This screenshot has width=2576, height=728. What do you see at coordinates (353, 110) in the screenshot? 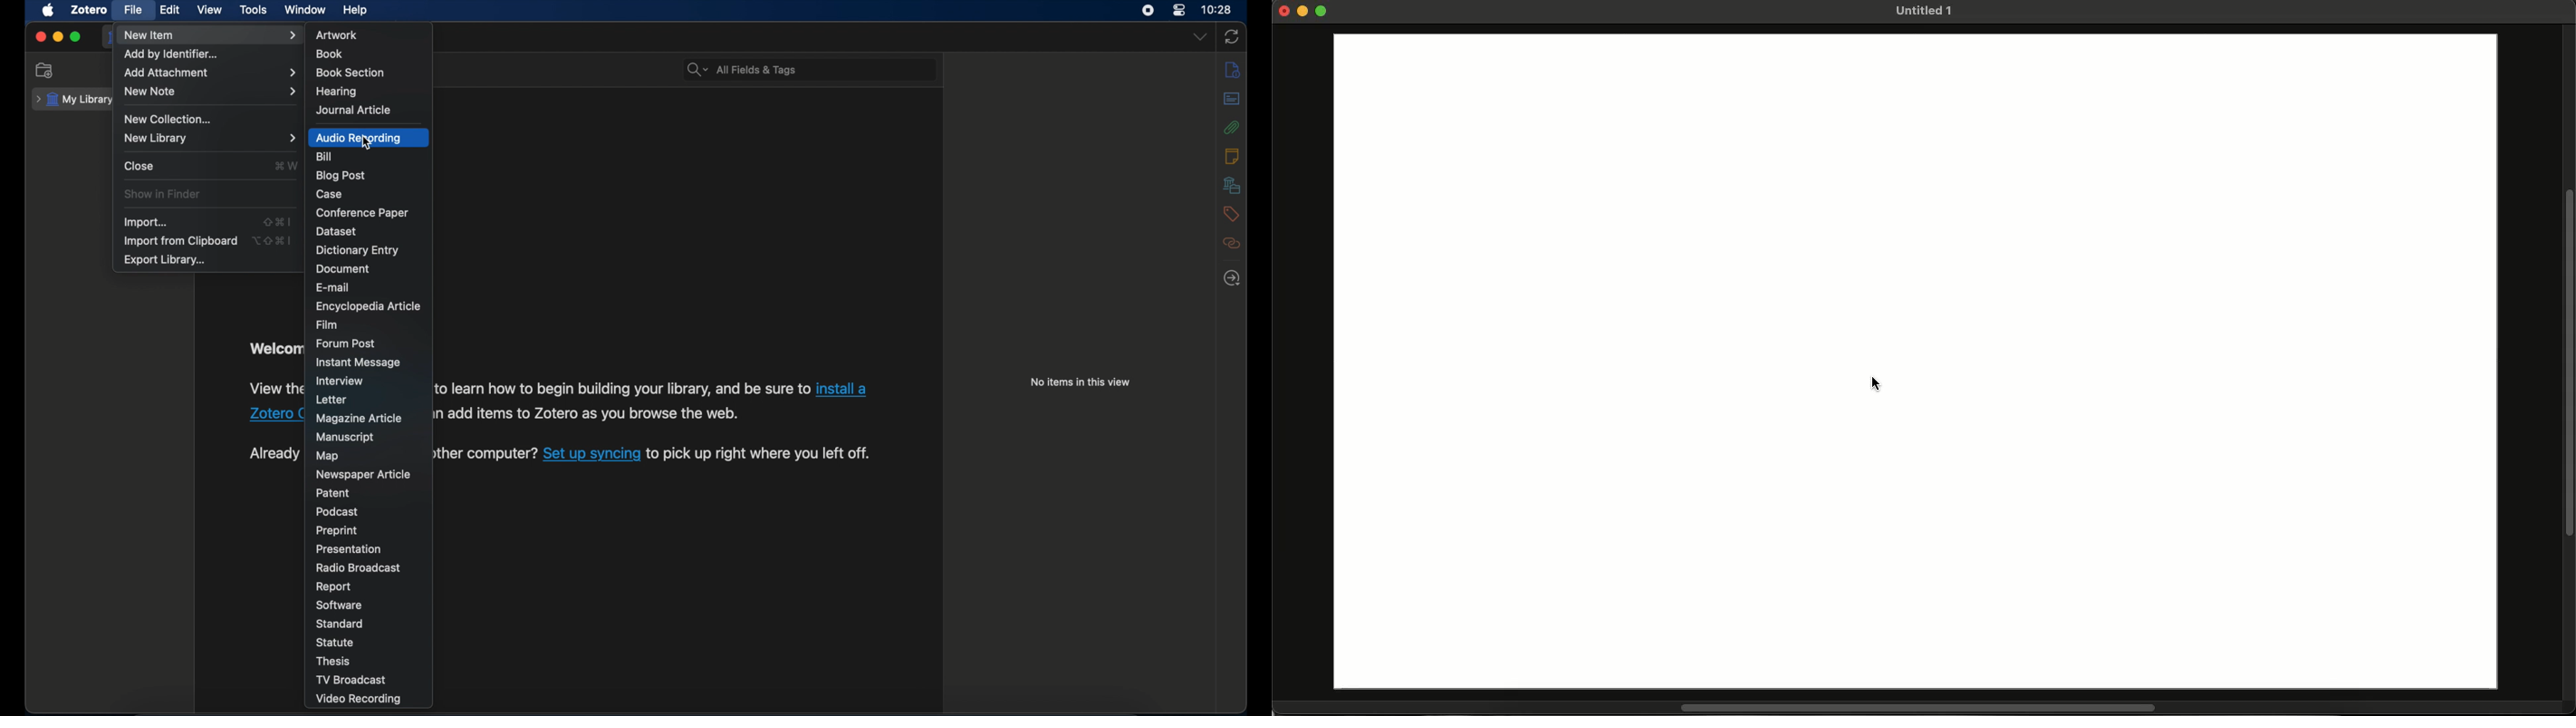
I see `journal article` at bounding box center [353, 110].